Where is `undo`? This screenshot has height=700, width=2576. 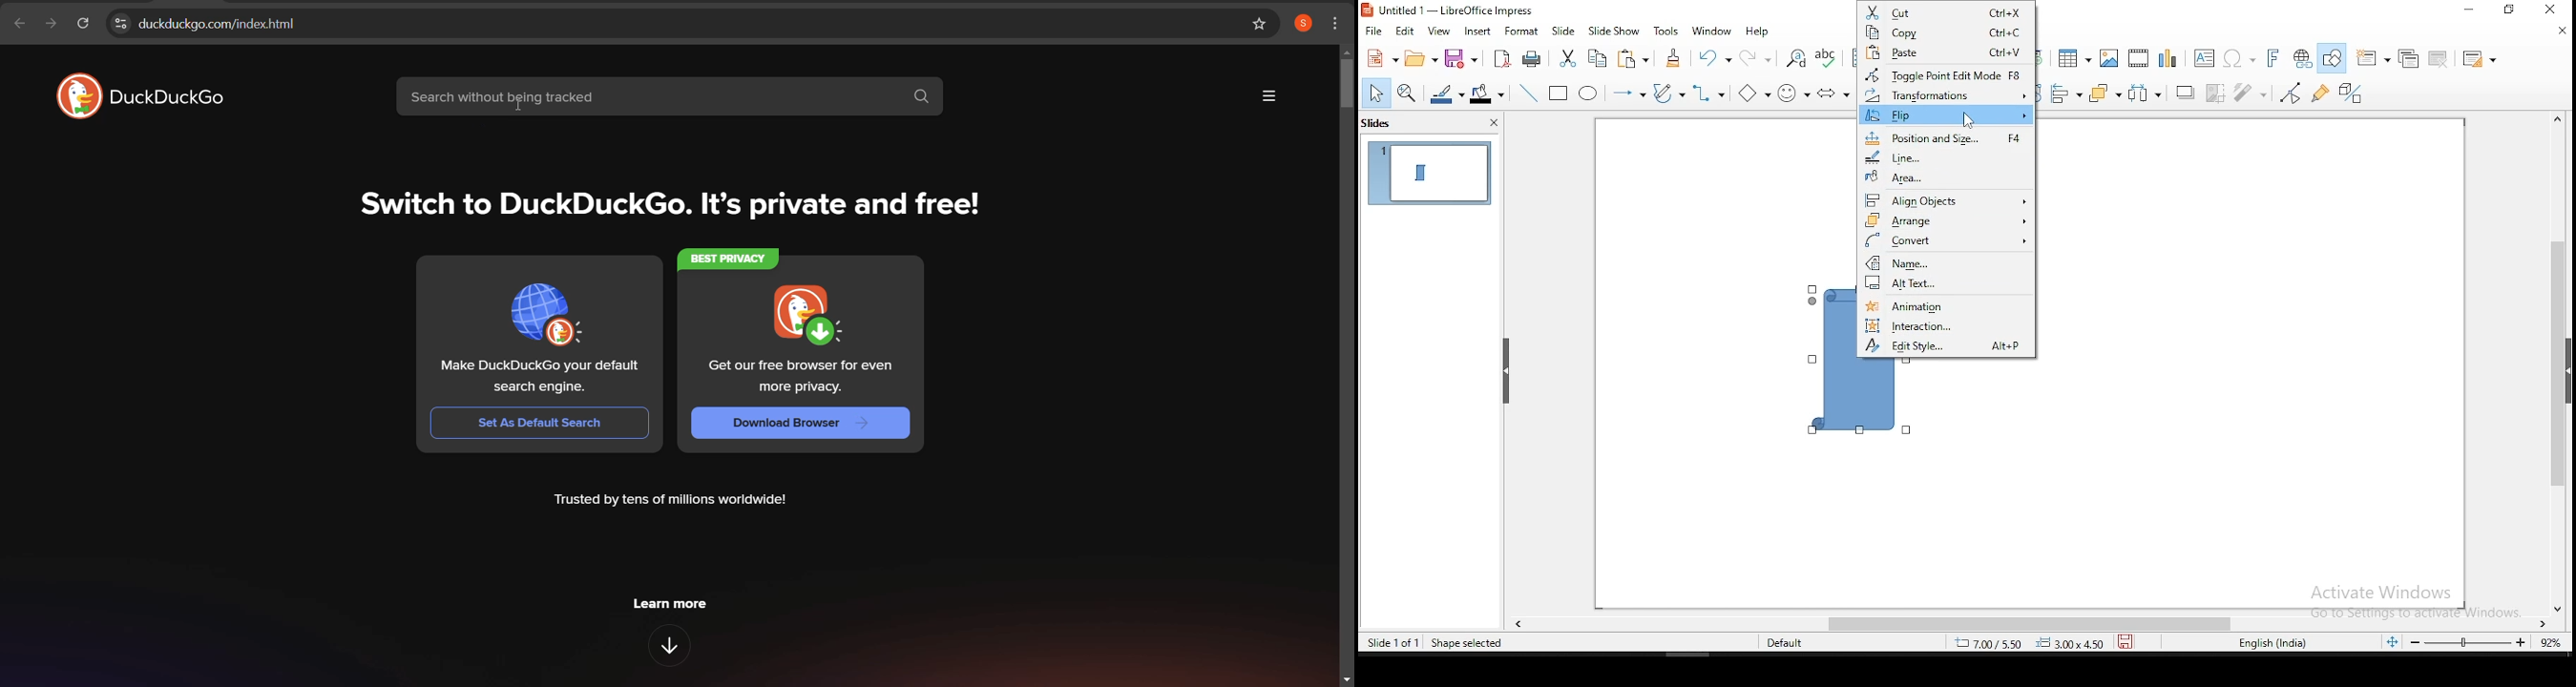 undo is located at coordinates (1712, 59).